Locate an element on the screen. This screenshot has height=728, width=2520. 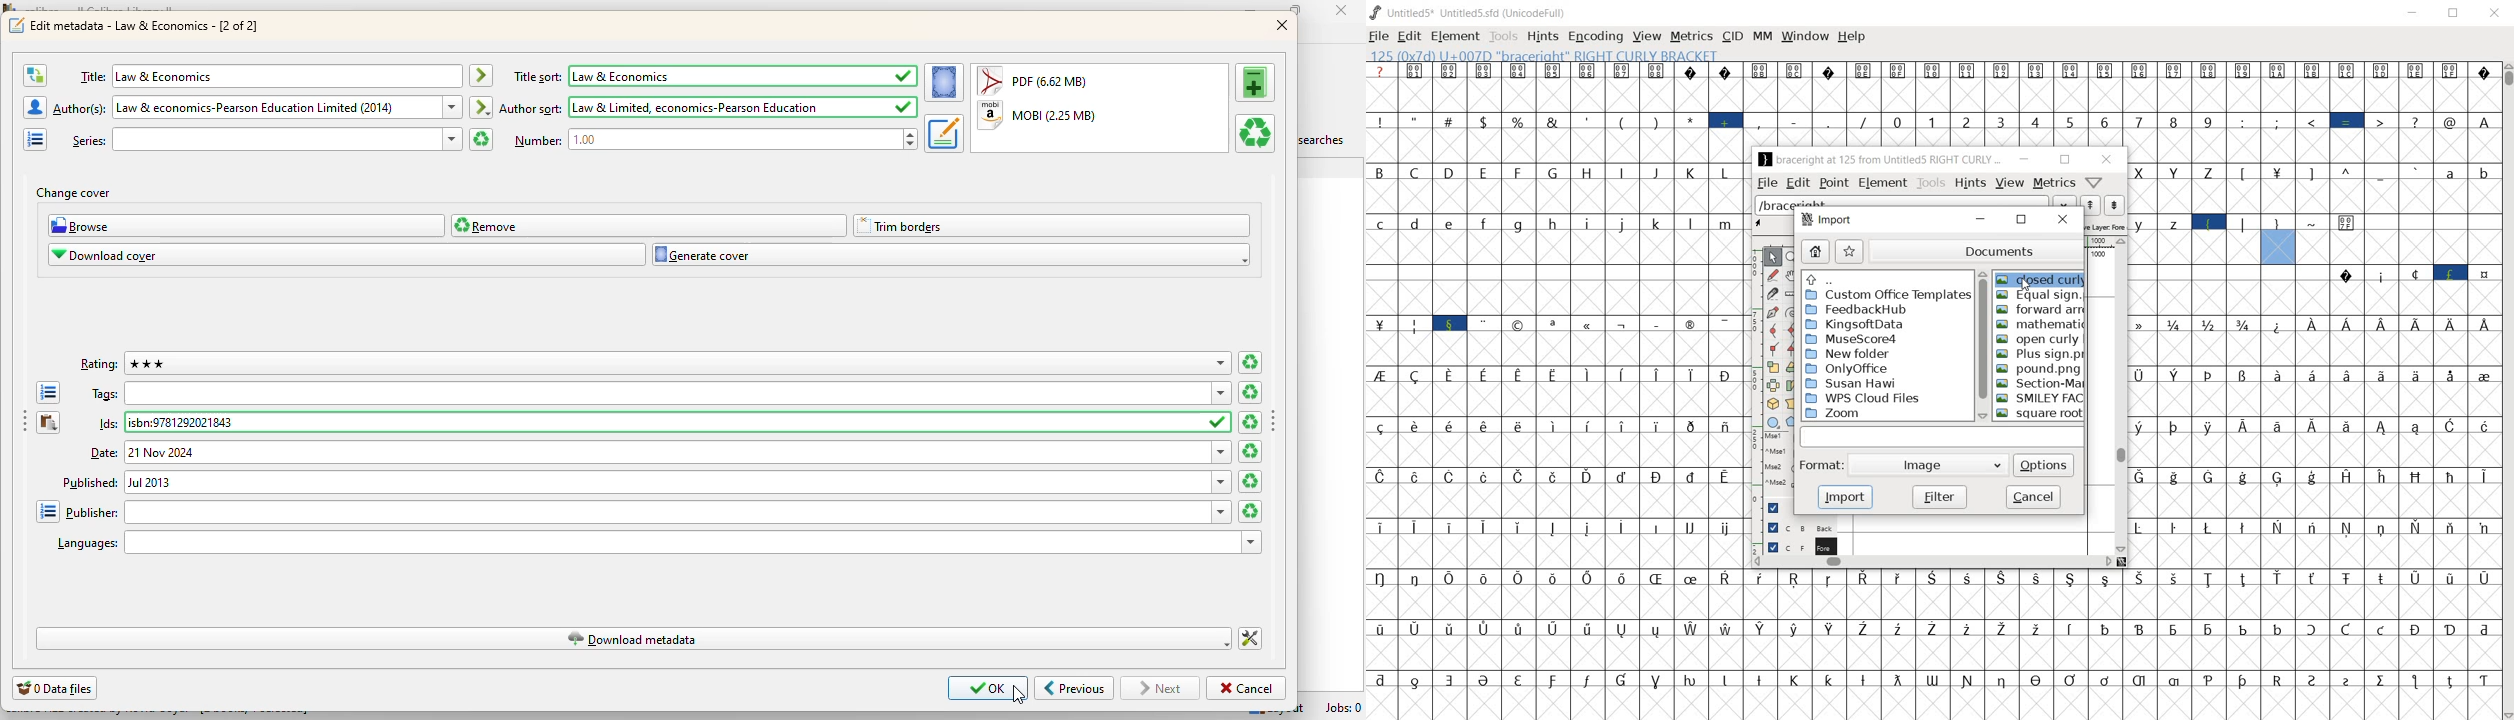
swap the author and title is located at coordinates (34, 75).